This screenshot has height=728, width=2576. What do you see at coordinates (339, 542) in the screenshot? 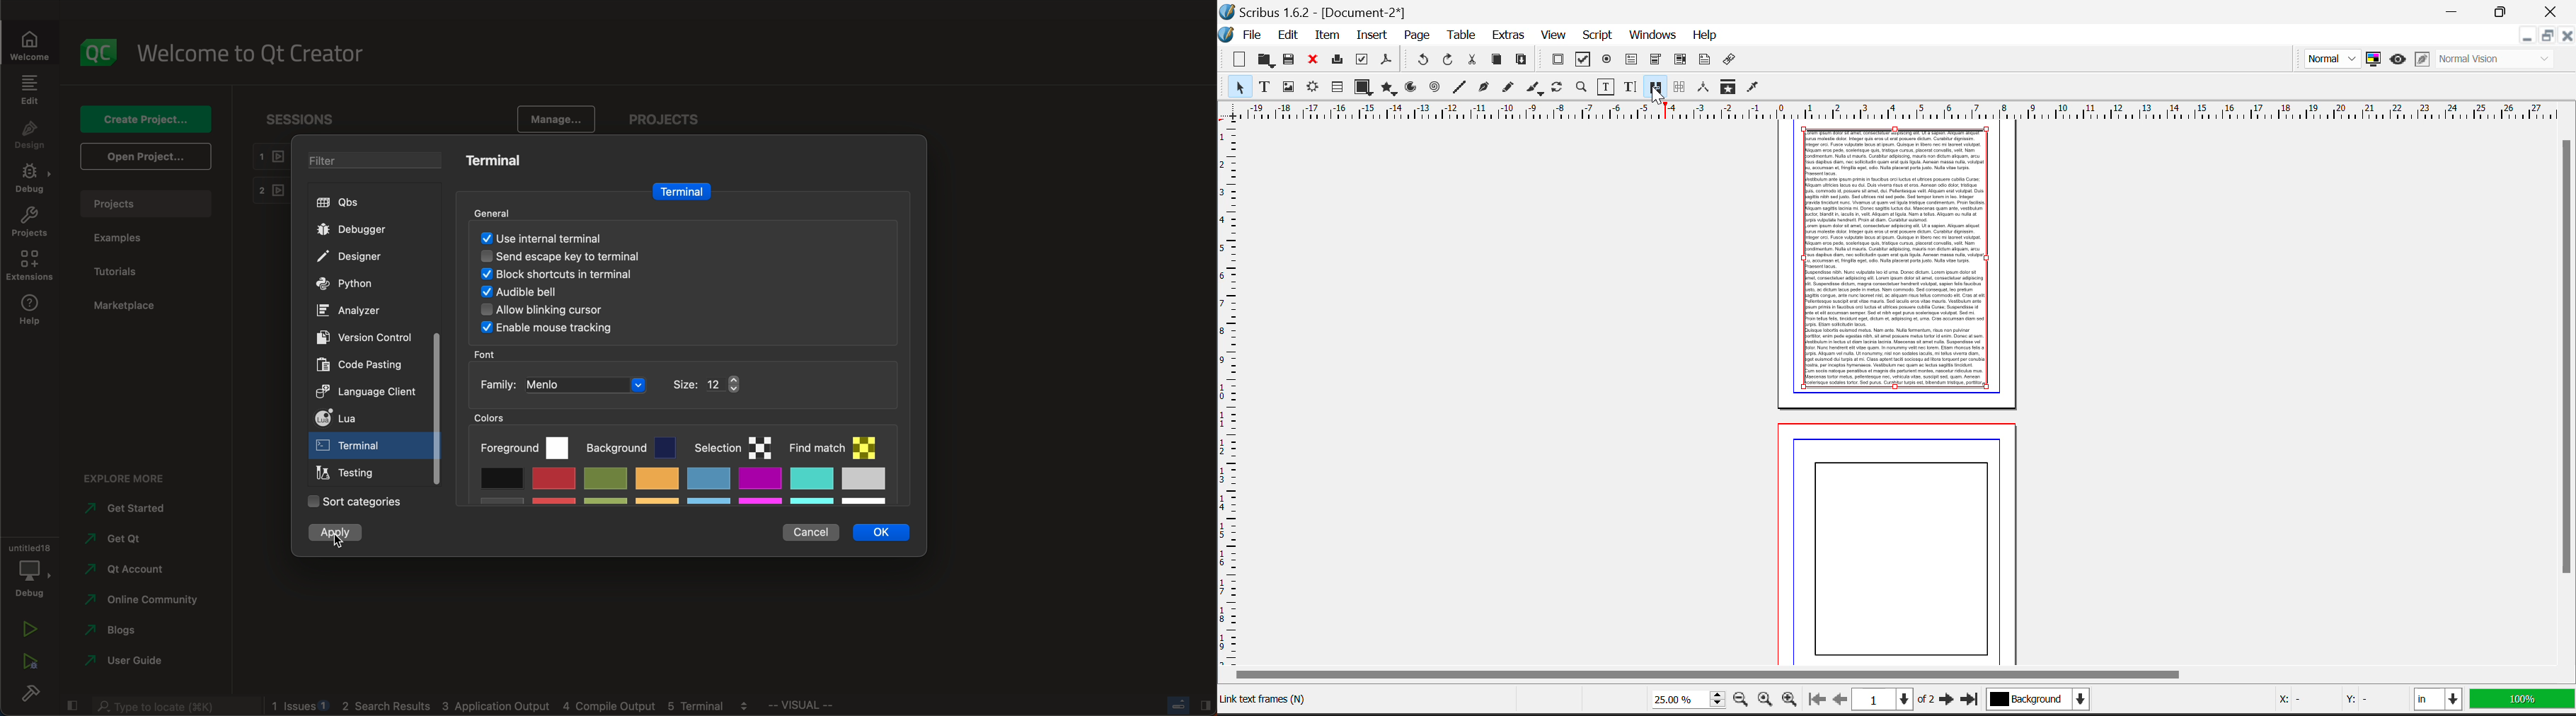
I see `cursor` at bounding box center [339, 542].